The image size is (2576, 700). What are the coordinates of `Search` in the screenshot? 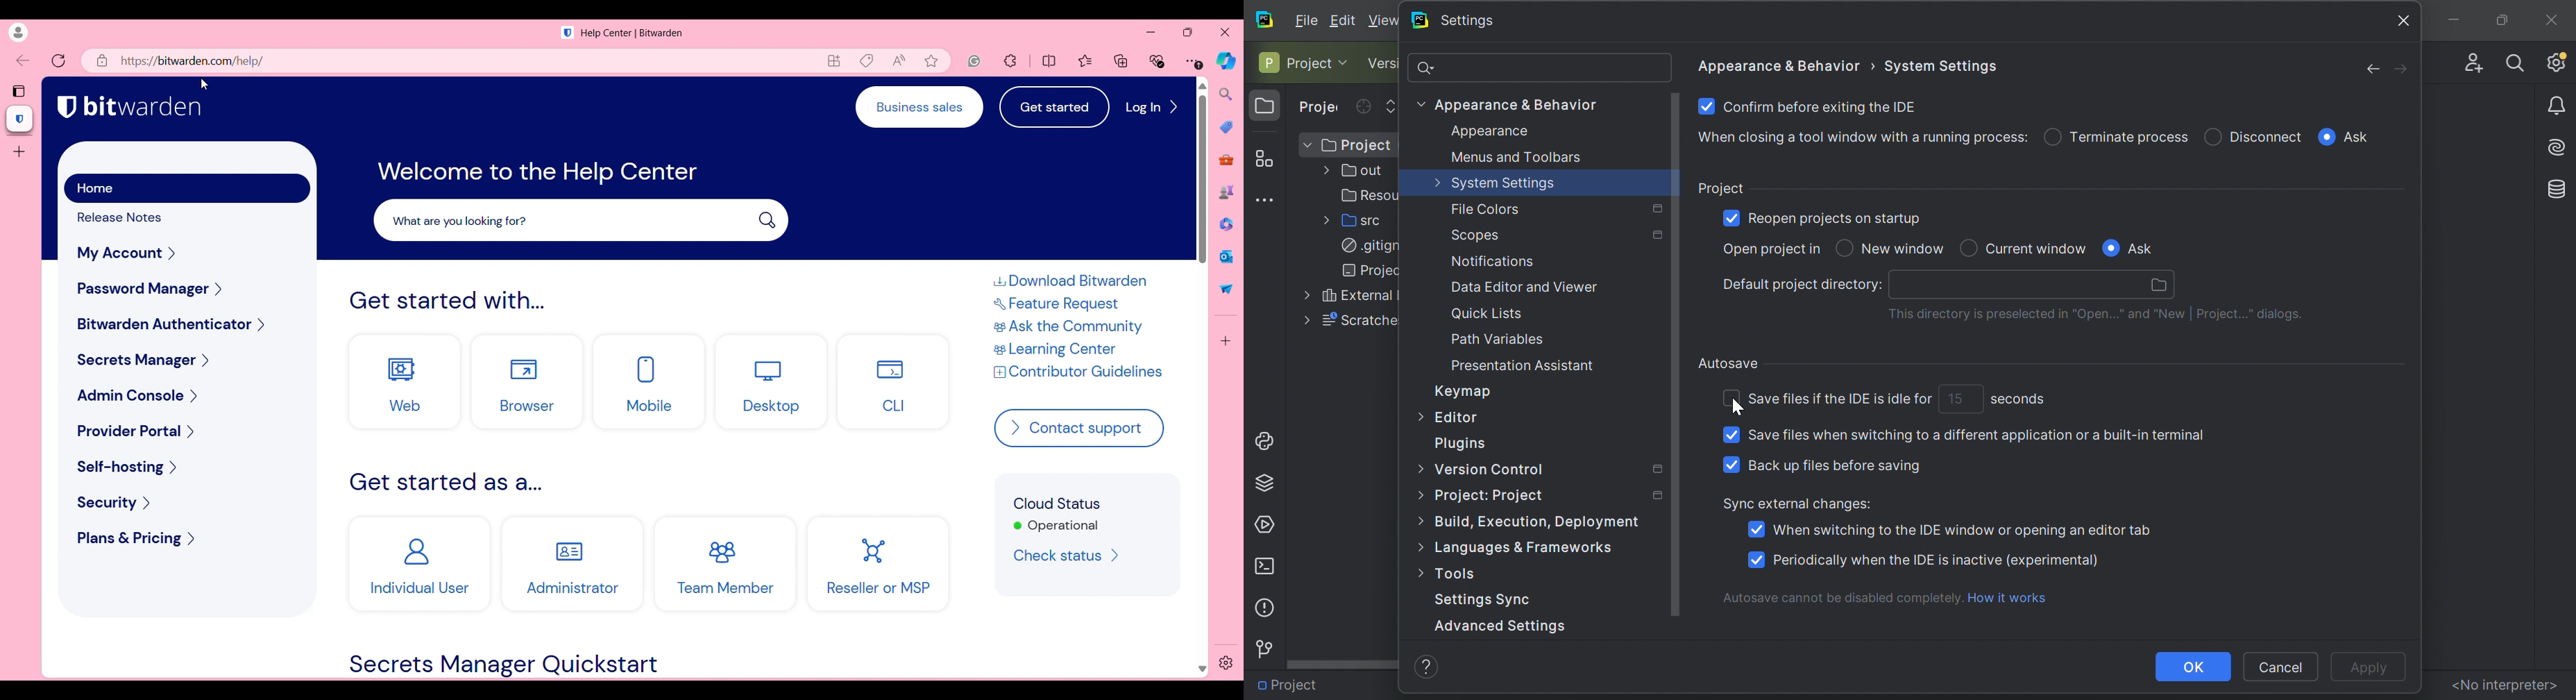 It's located at (1226, 95).